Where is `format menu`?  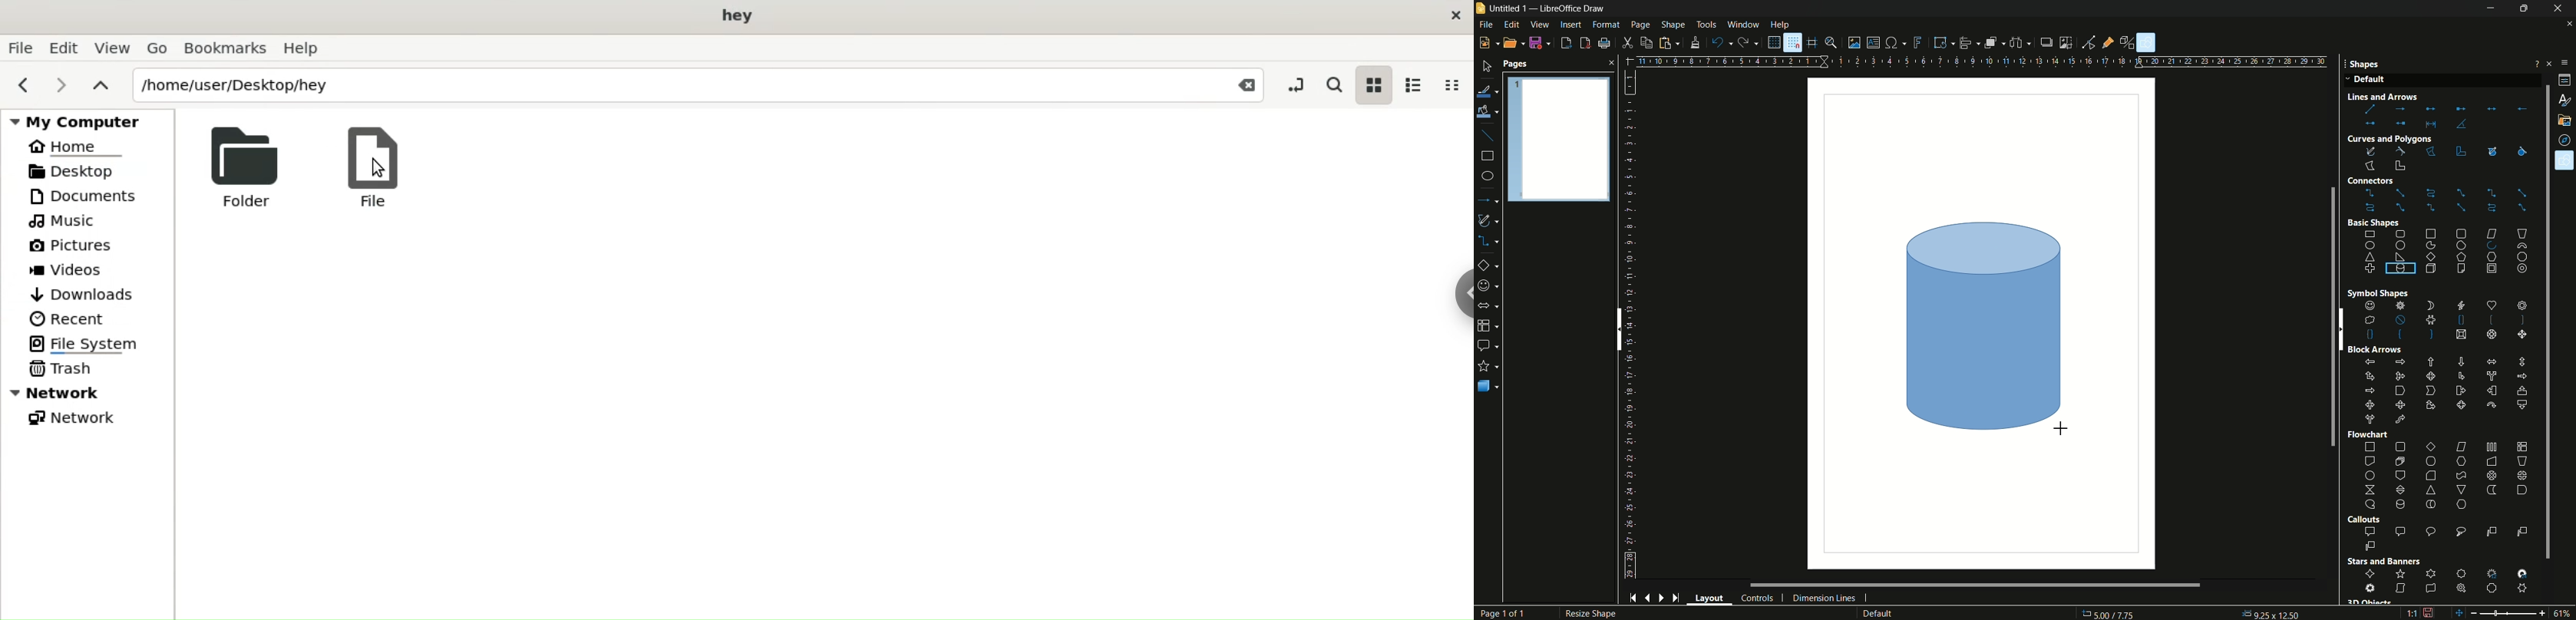 format menu is located at coordinates (1606, 25).